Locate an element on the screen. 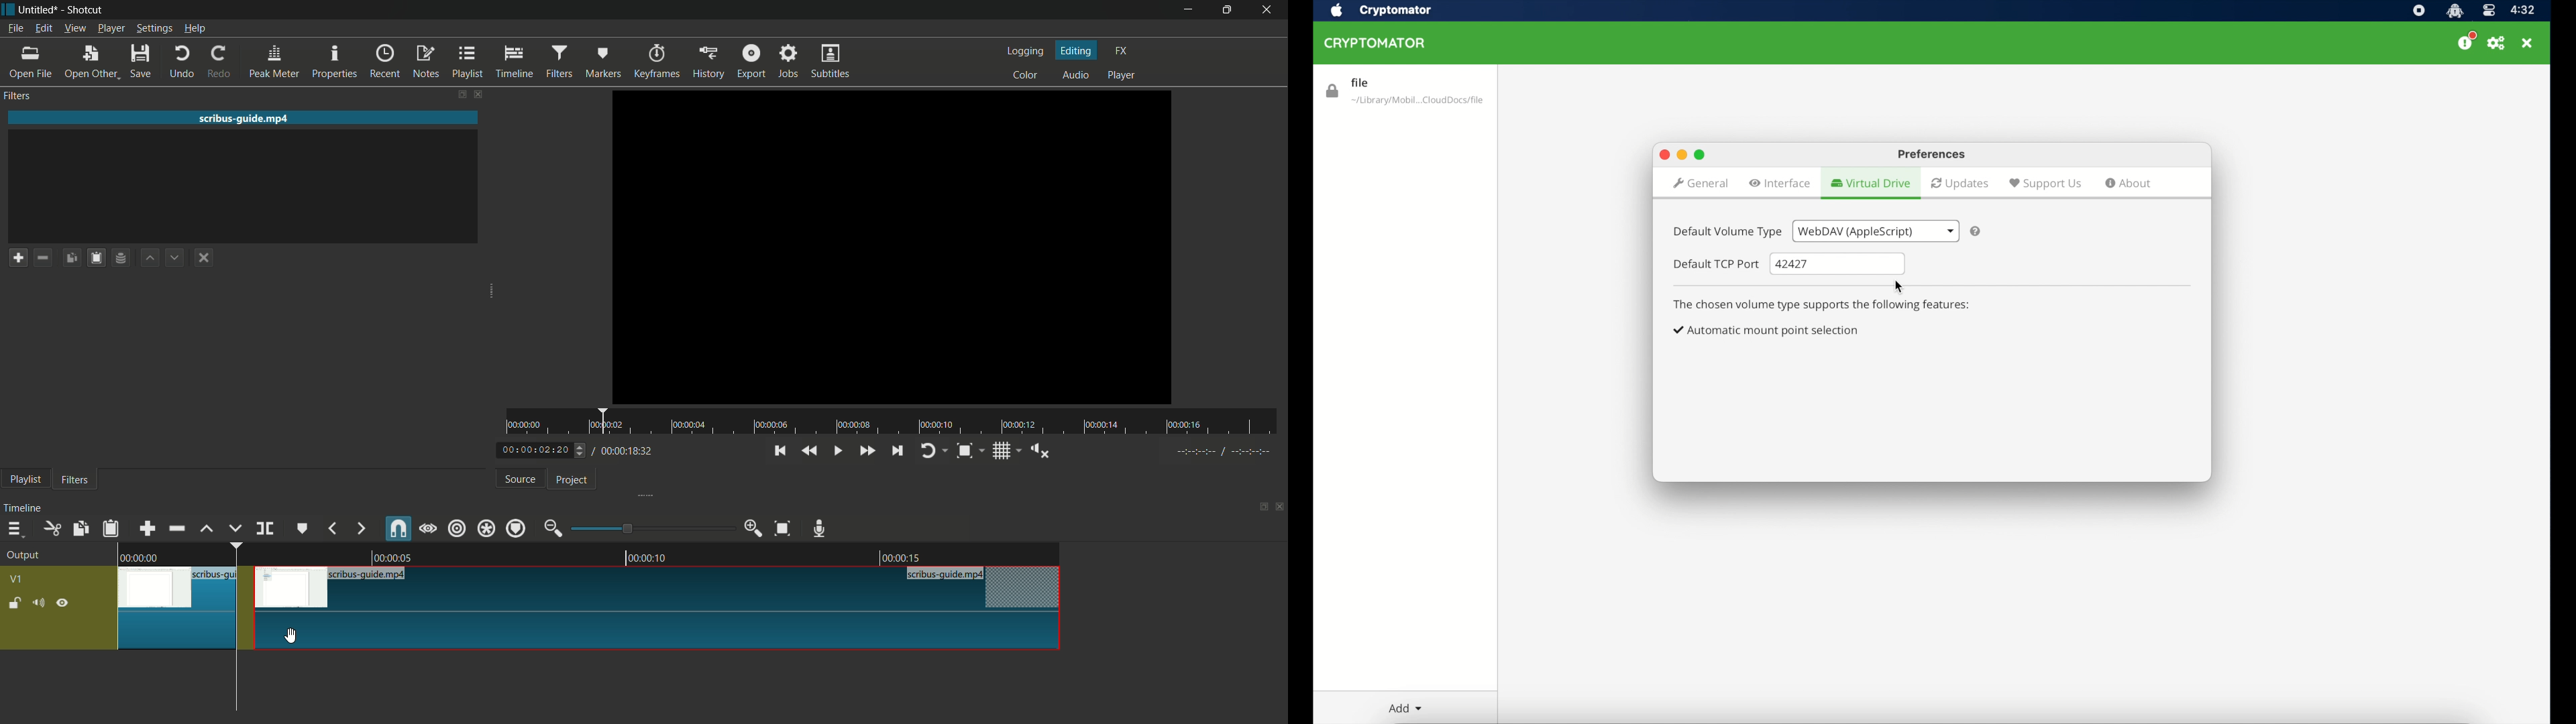 Image resolution: width=2576 pixels, height=728 pixels. mute is located at coordinates (39, 603).